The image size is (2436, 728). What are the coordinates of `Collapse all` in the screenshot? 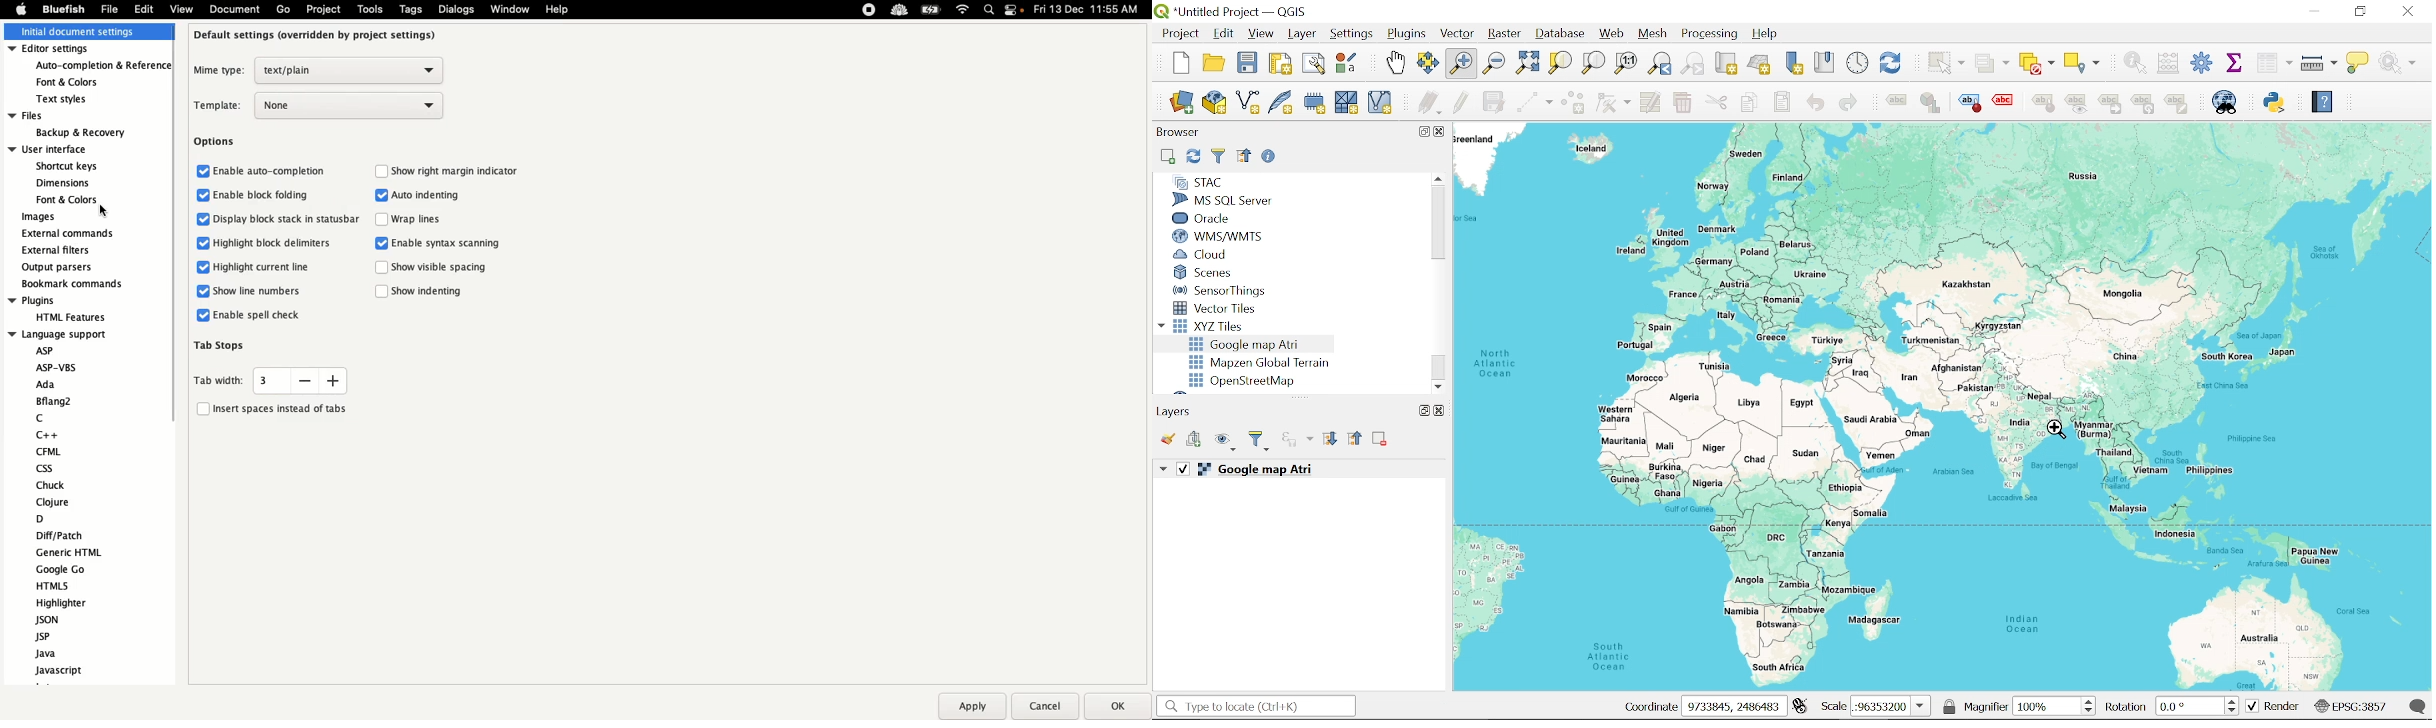 It's located at (1356, 440).